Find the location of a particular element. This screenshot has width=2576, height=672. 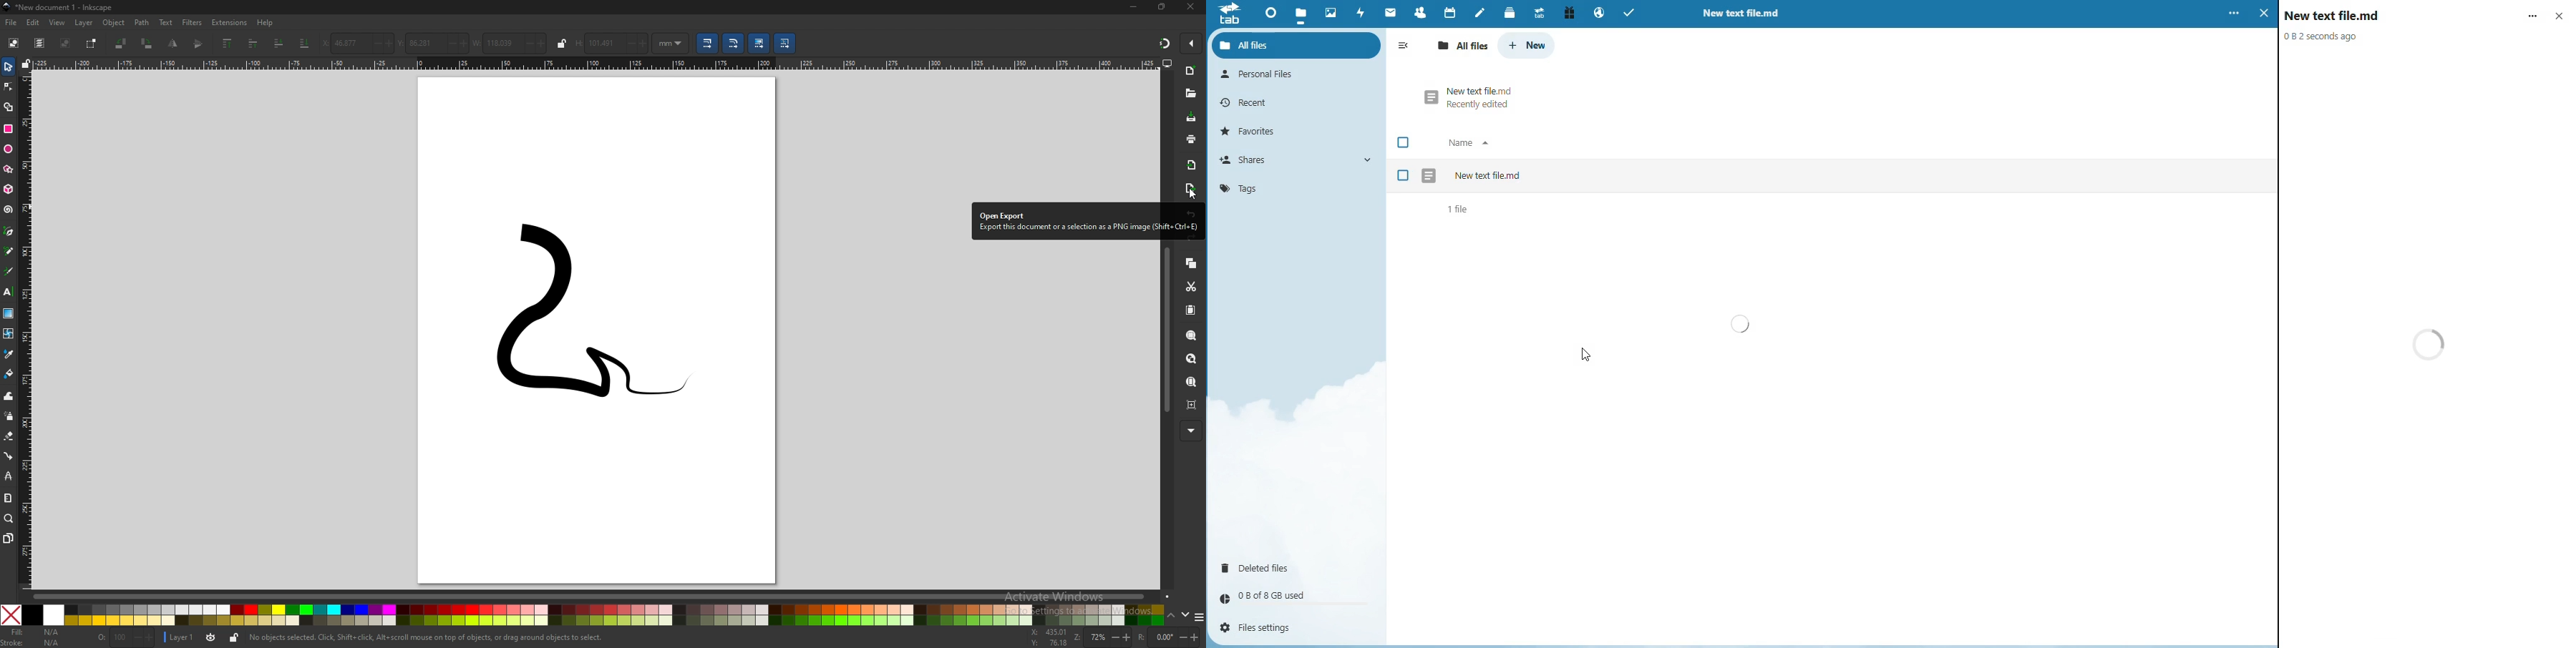

lower selection to bottom is located at coordinates (305, 43).